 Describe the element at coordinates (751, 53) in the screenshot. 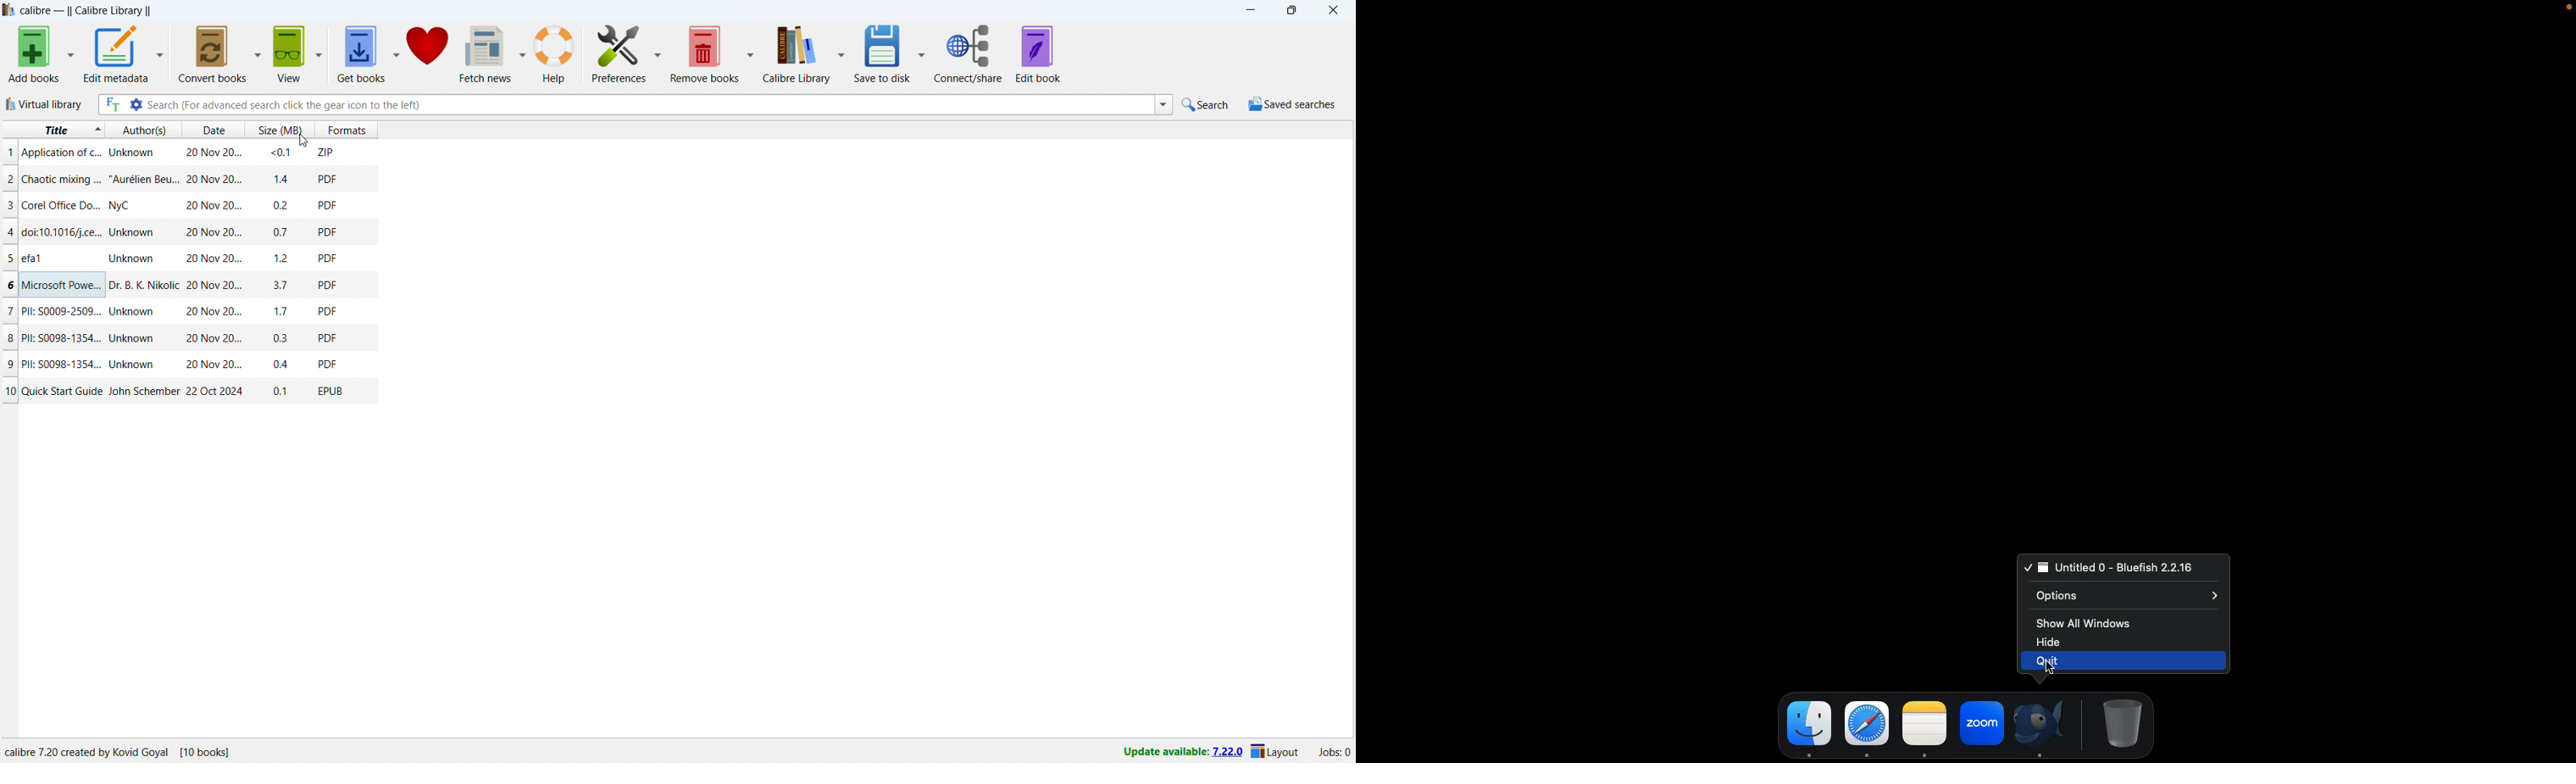

I see `save to disk options` at that location.